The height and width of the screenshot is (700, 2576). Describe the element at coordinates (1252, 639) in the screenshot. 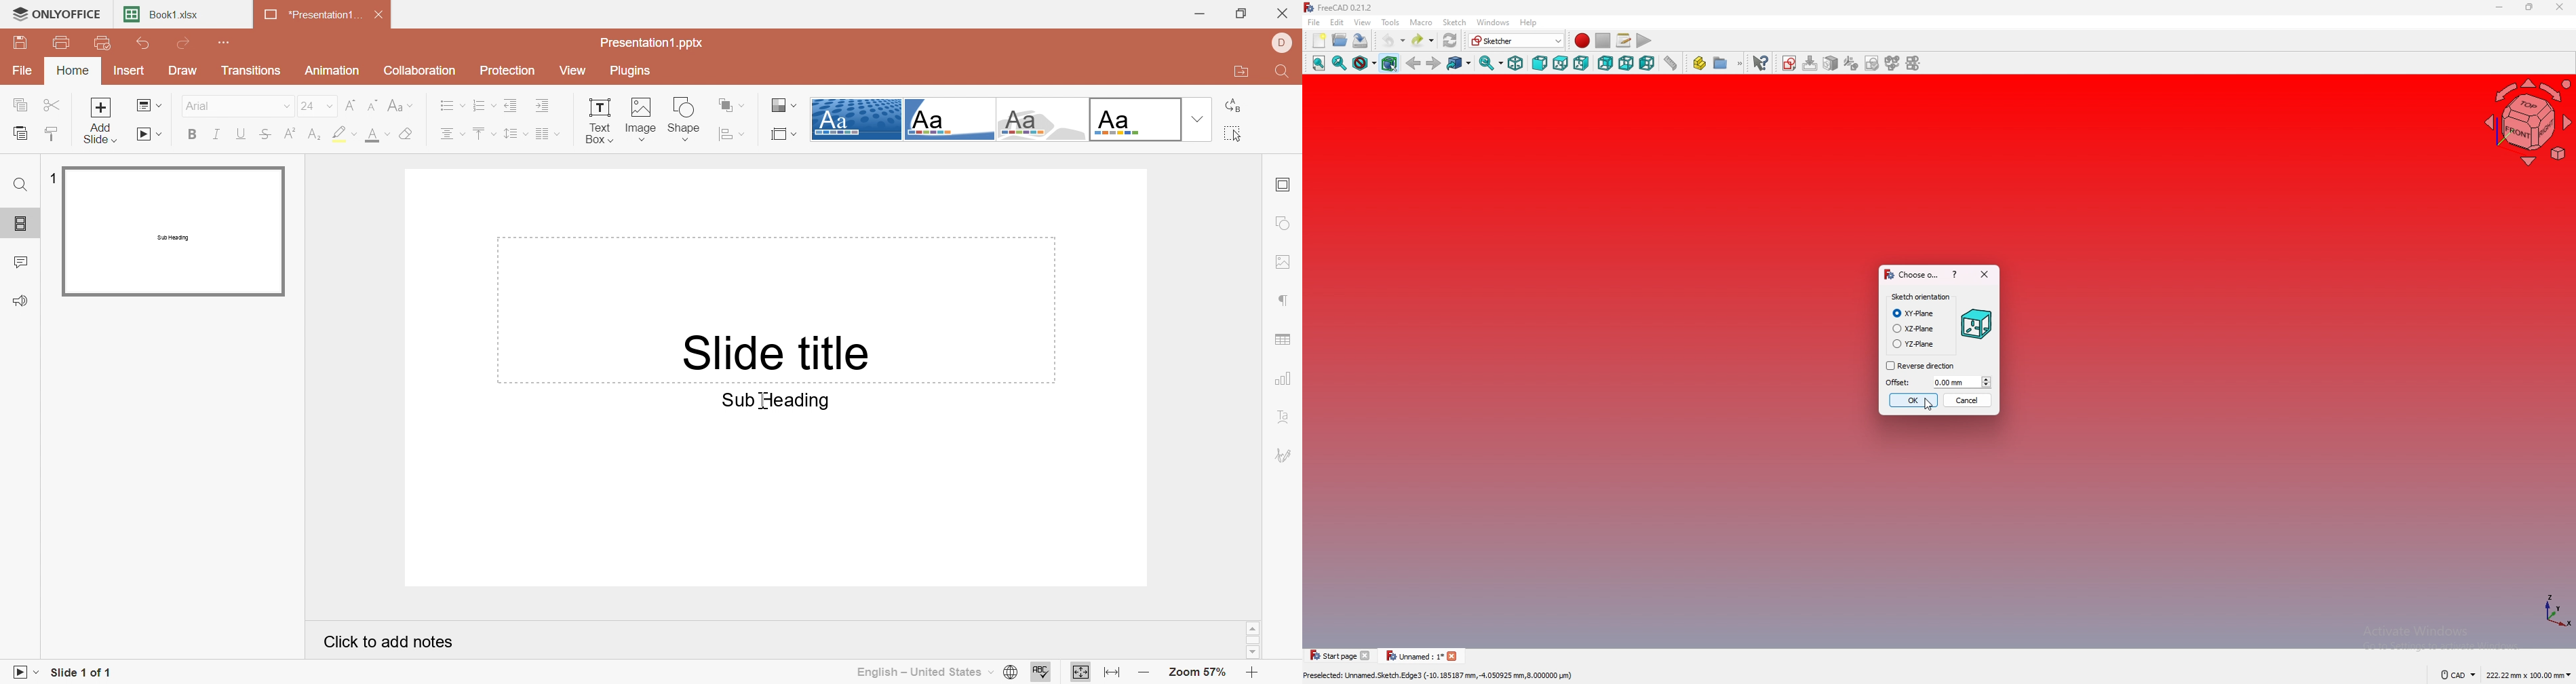

I see `Scroll Bar` at that location.